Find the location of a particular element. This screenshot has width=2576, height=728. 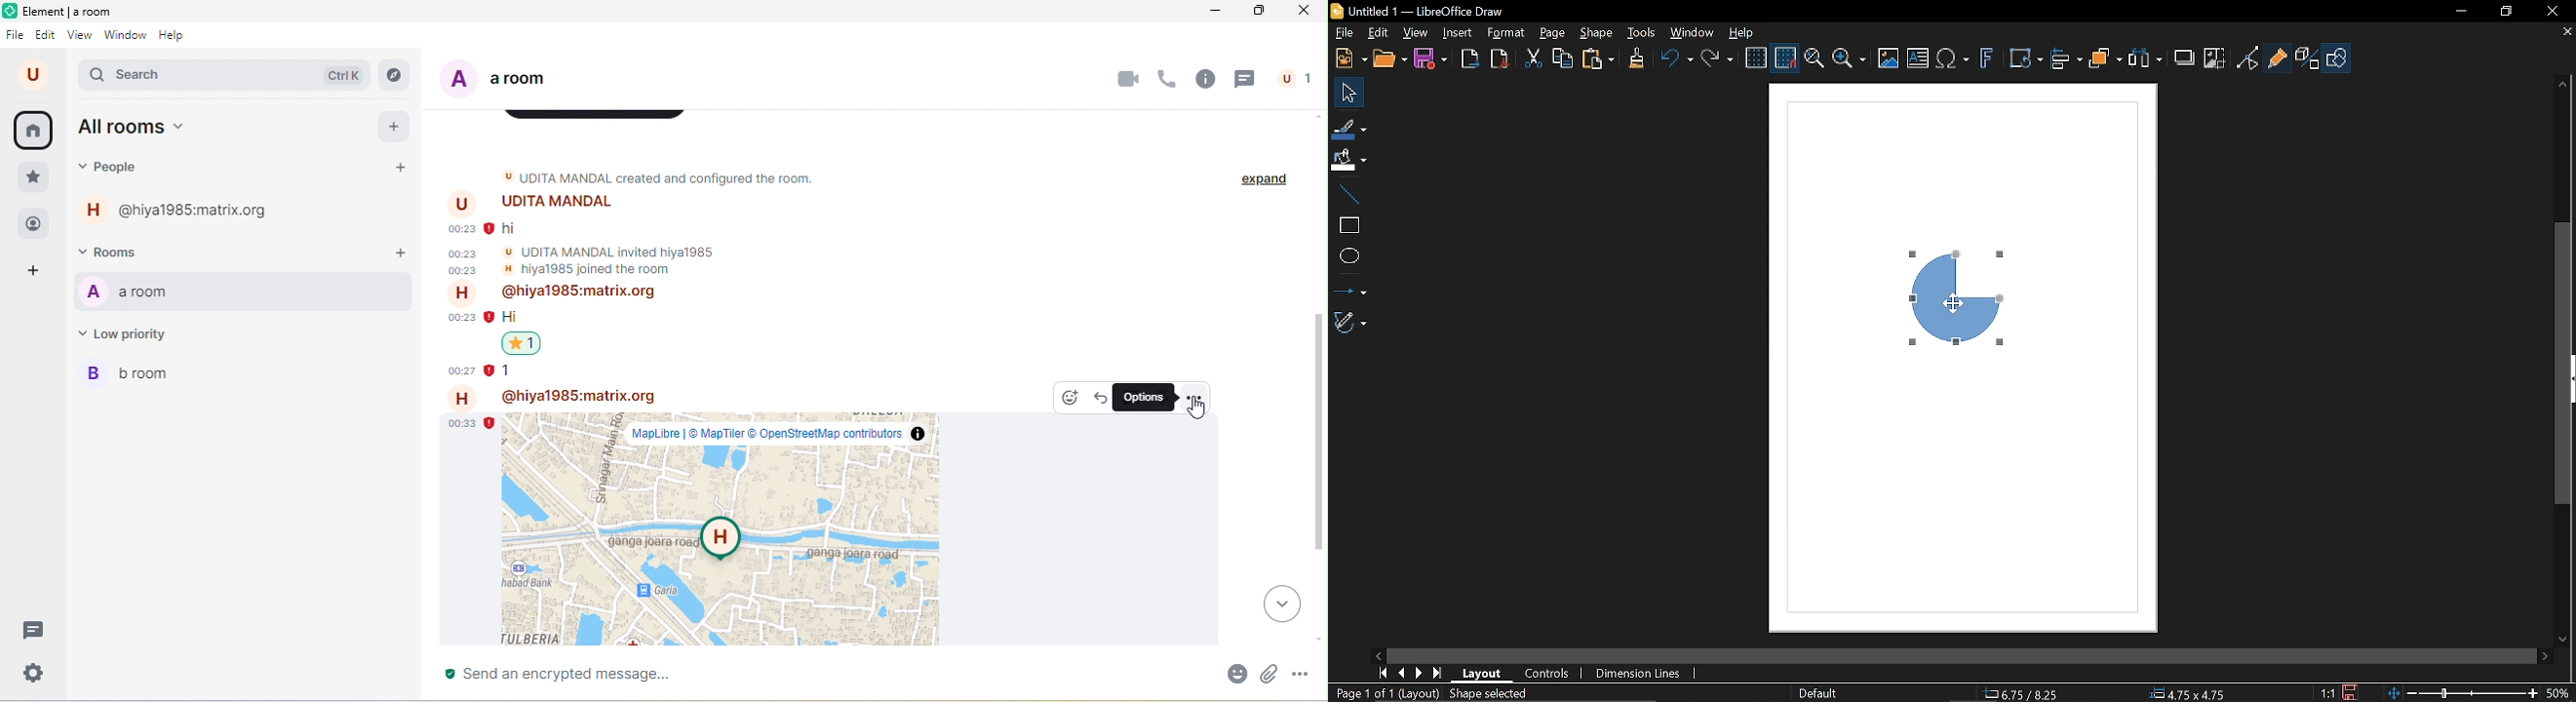

help is located at coordinates (172, 36).